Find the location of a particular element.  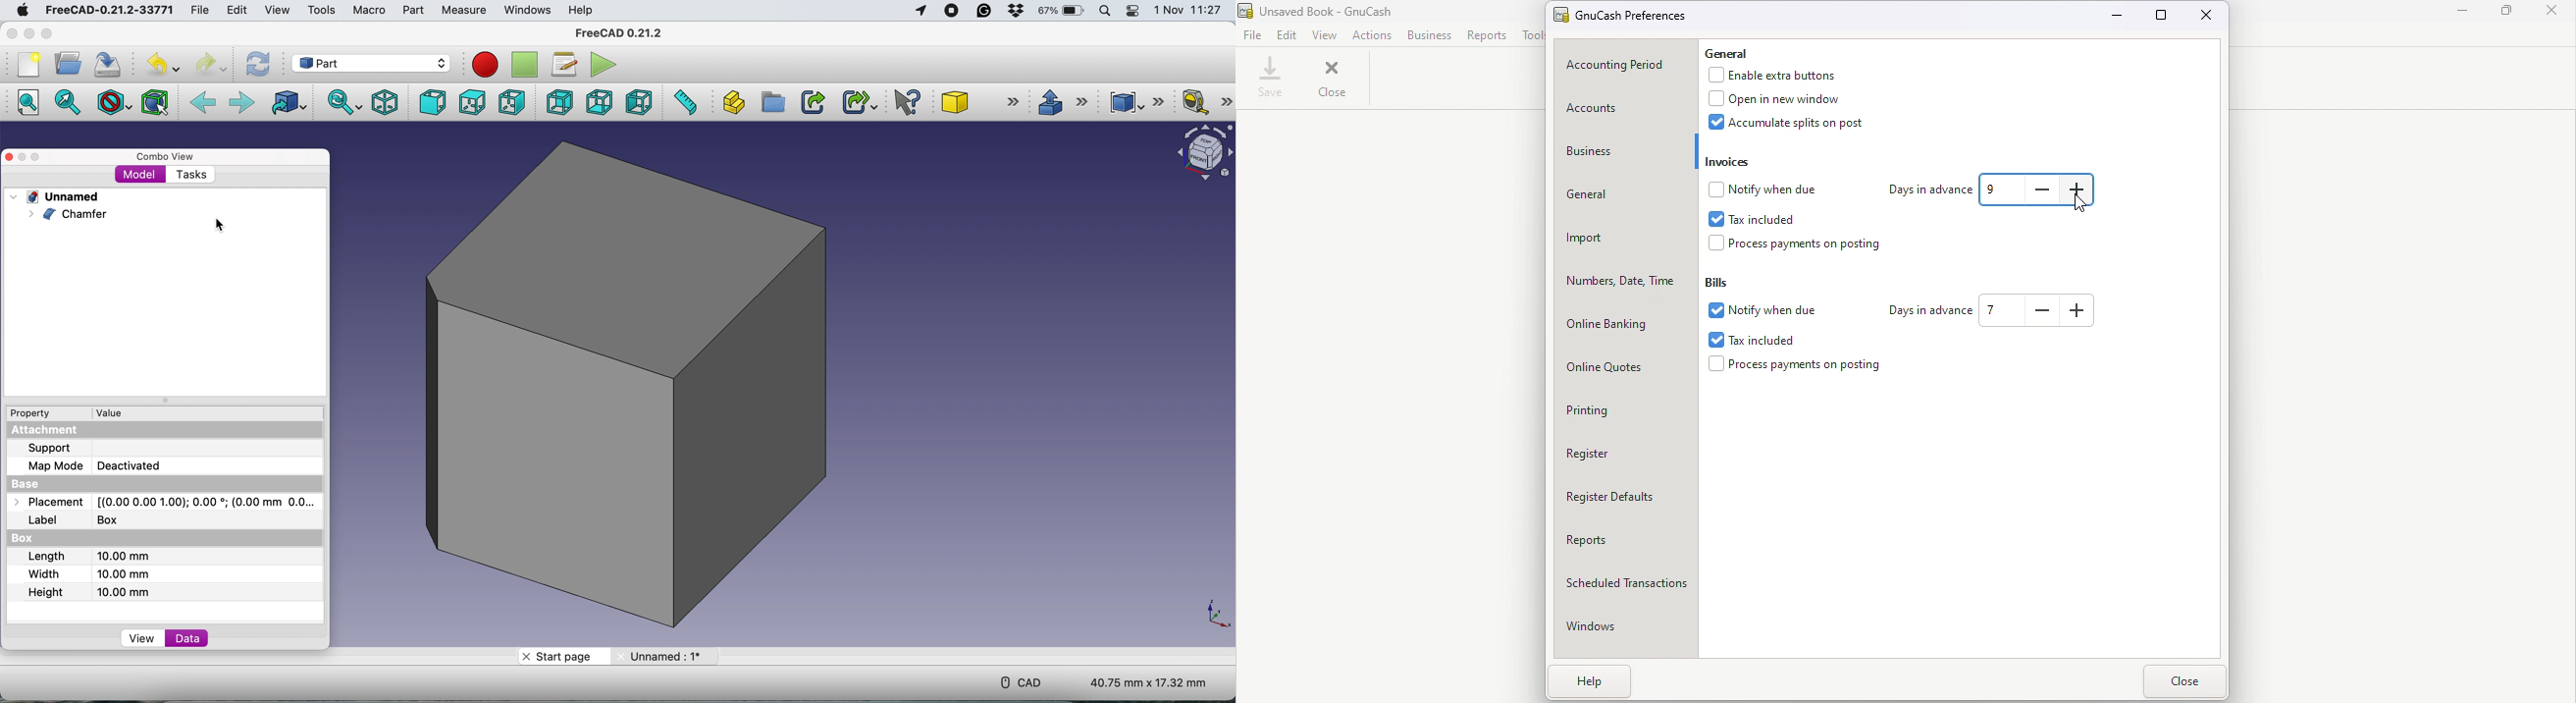

create part is located at coordinates (734, 102).